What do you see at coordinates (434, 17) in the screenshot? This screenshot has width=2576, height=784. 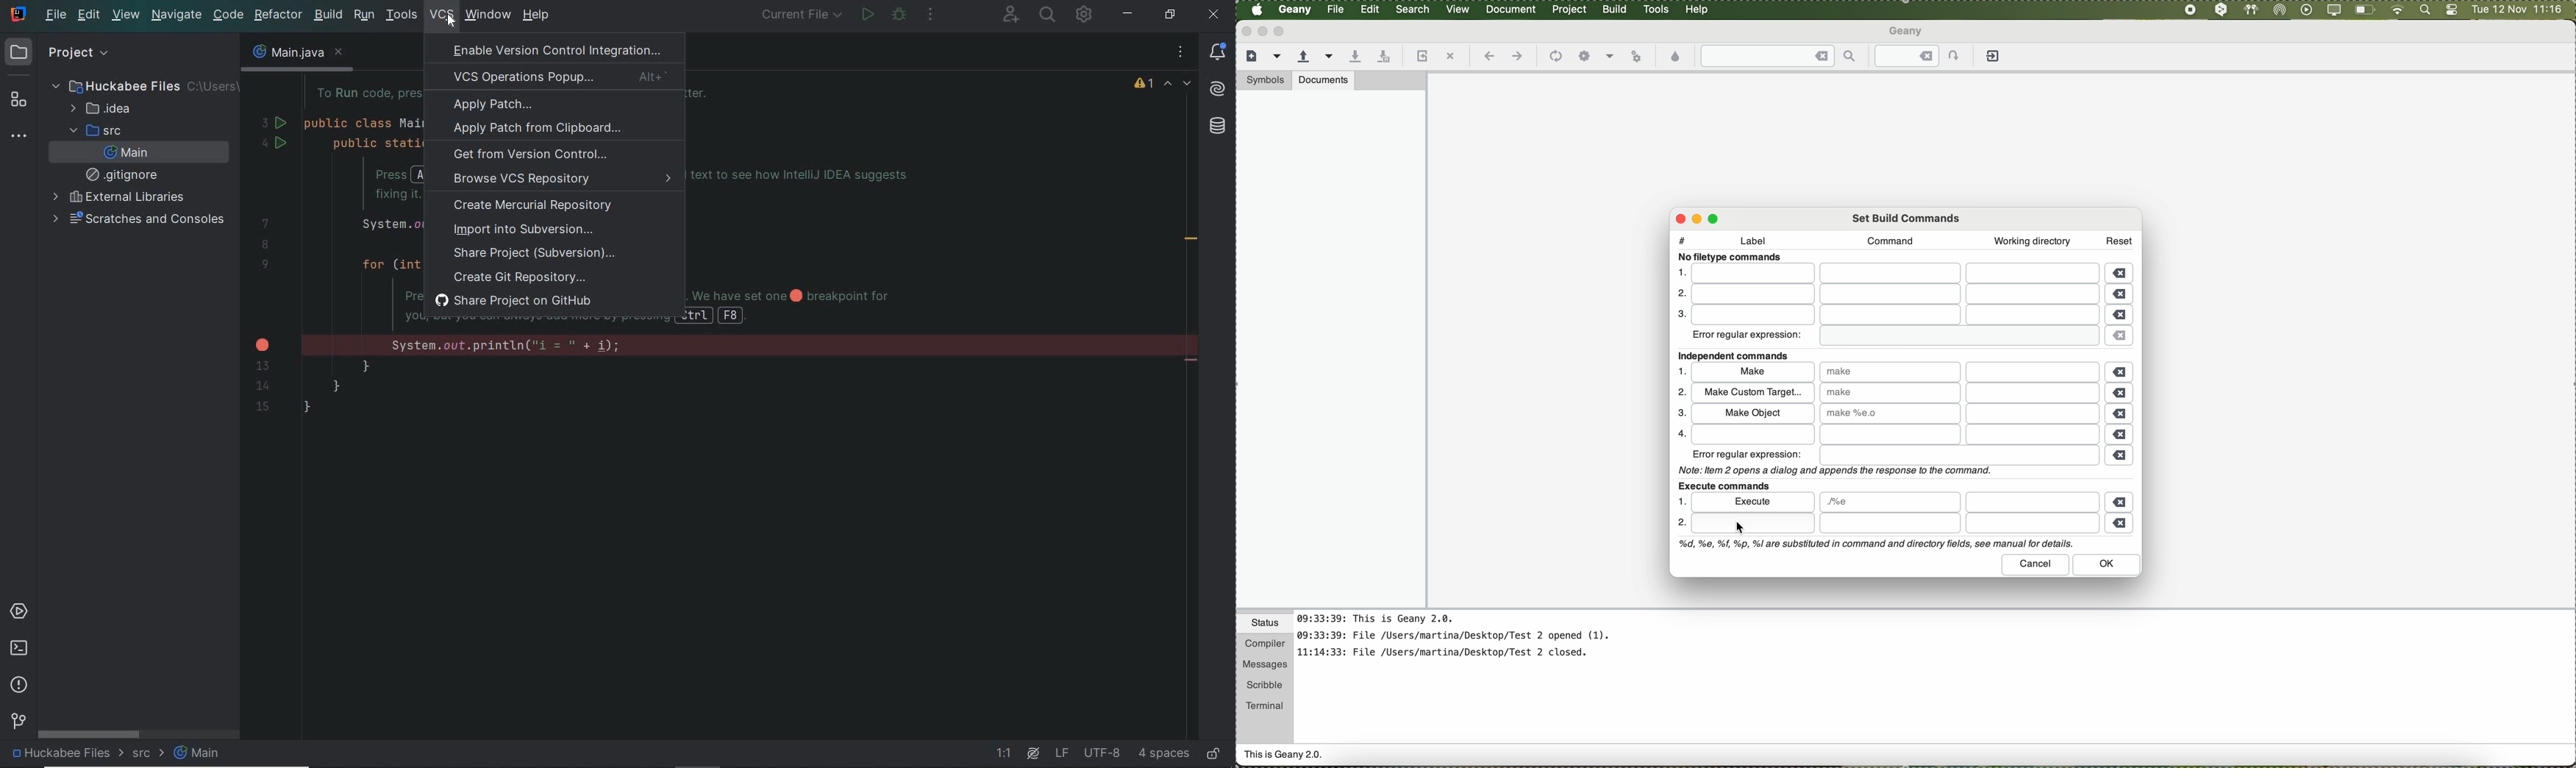 I see `vcs` at bounding box center [434, 17].